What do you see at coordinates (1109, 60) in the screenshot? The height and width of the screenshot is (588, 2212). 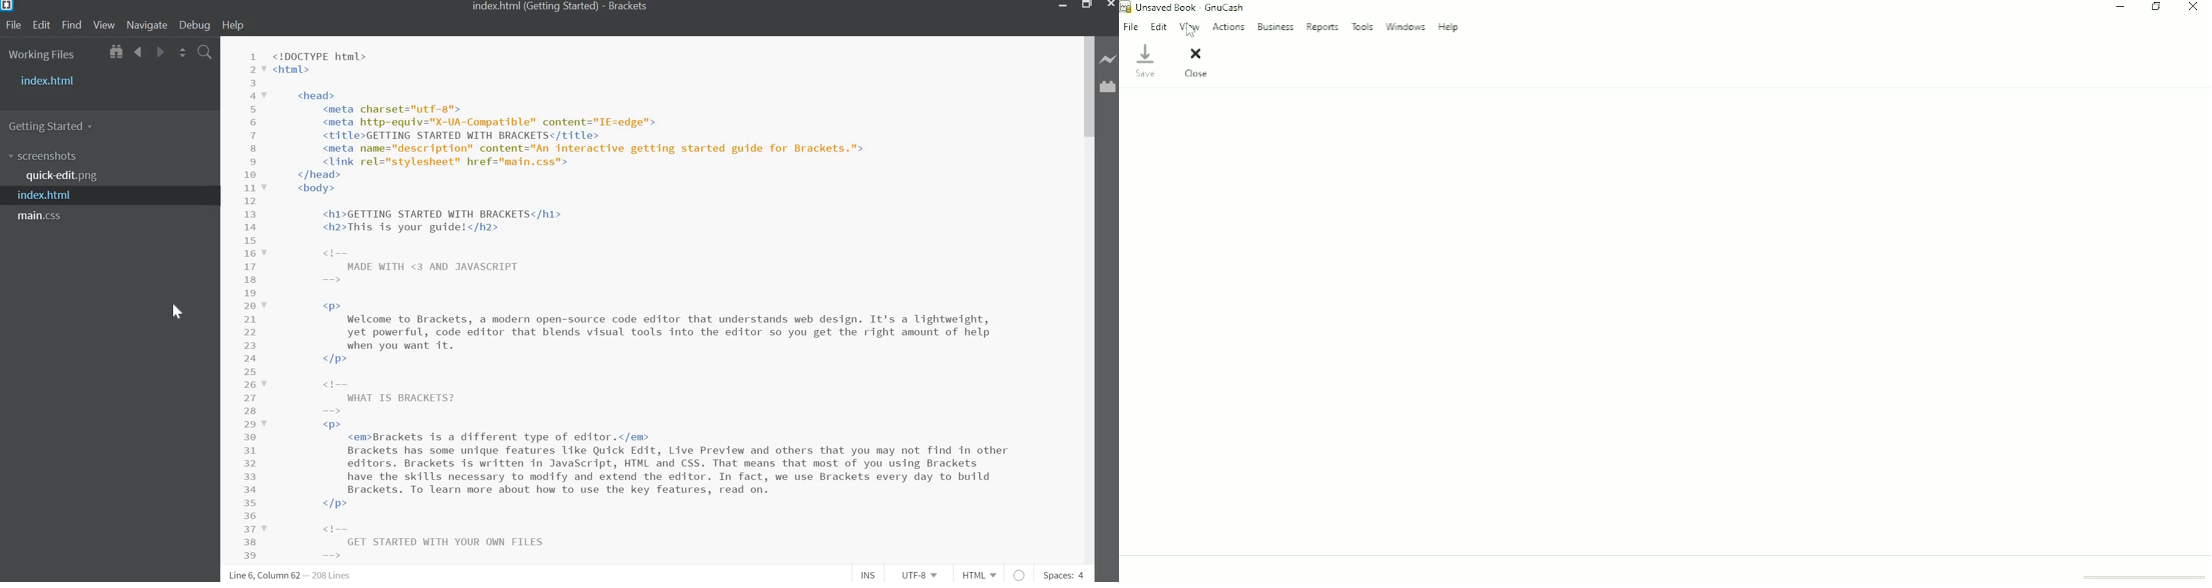 I see `Line Preview` at bounding box center [1109, 60].